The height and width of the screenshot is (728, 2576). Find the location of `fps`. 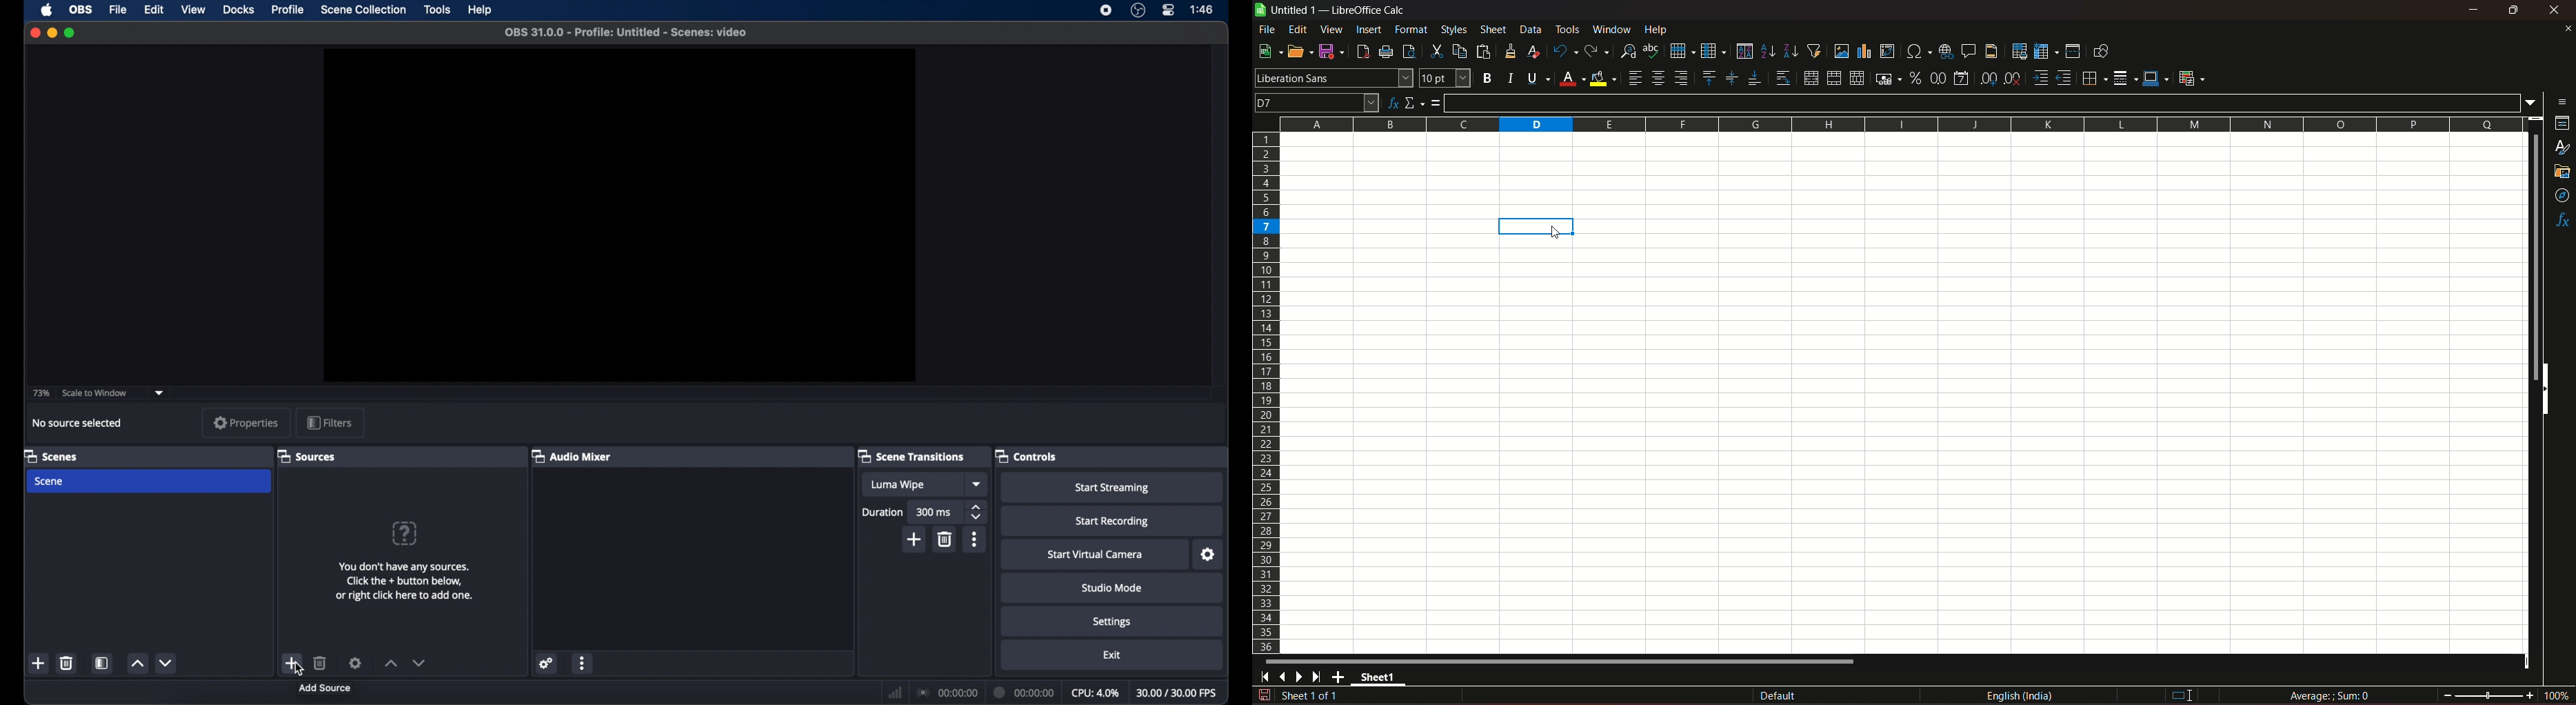

fps is located at coordinates (1178, 693).